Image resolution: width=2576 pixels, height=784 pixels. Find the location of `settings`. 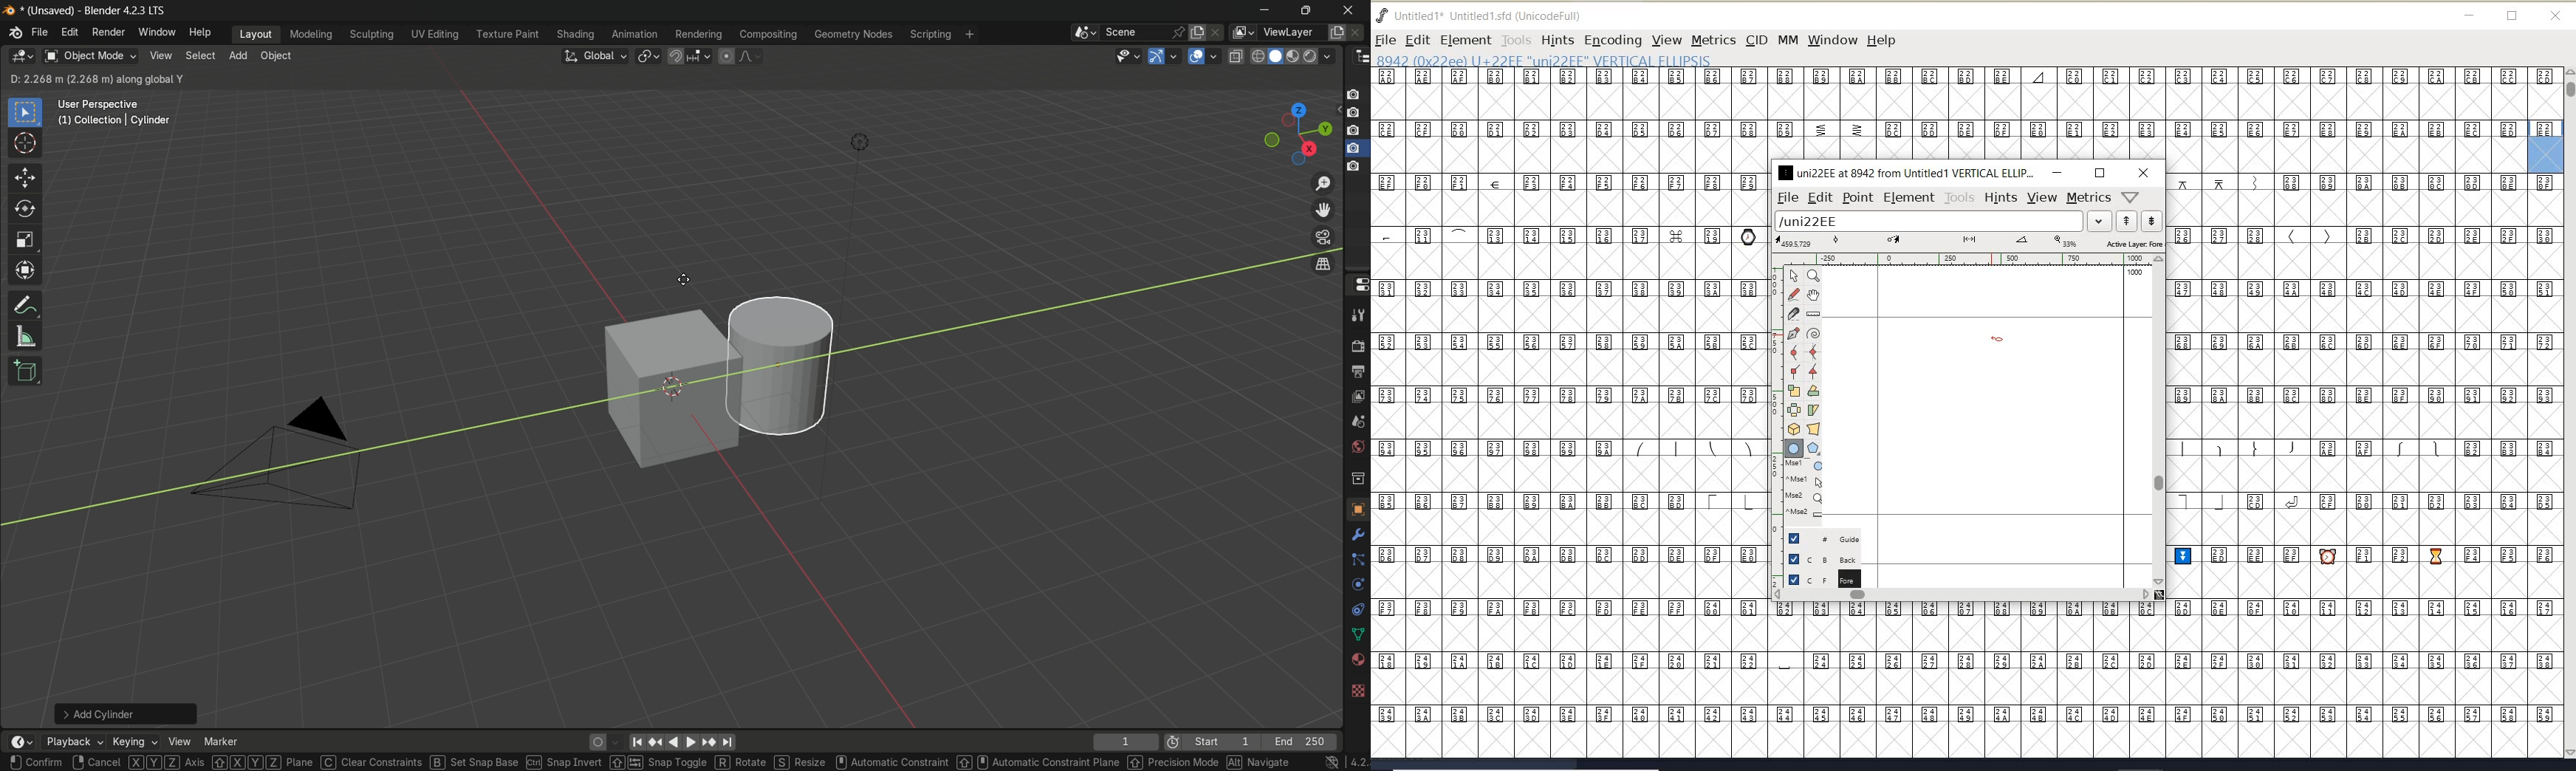

settings is located at coordinates (1355, 535).